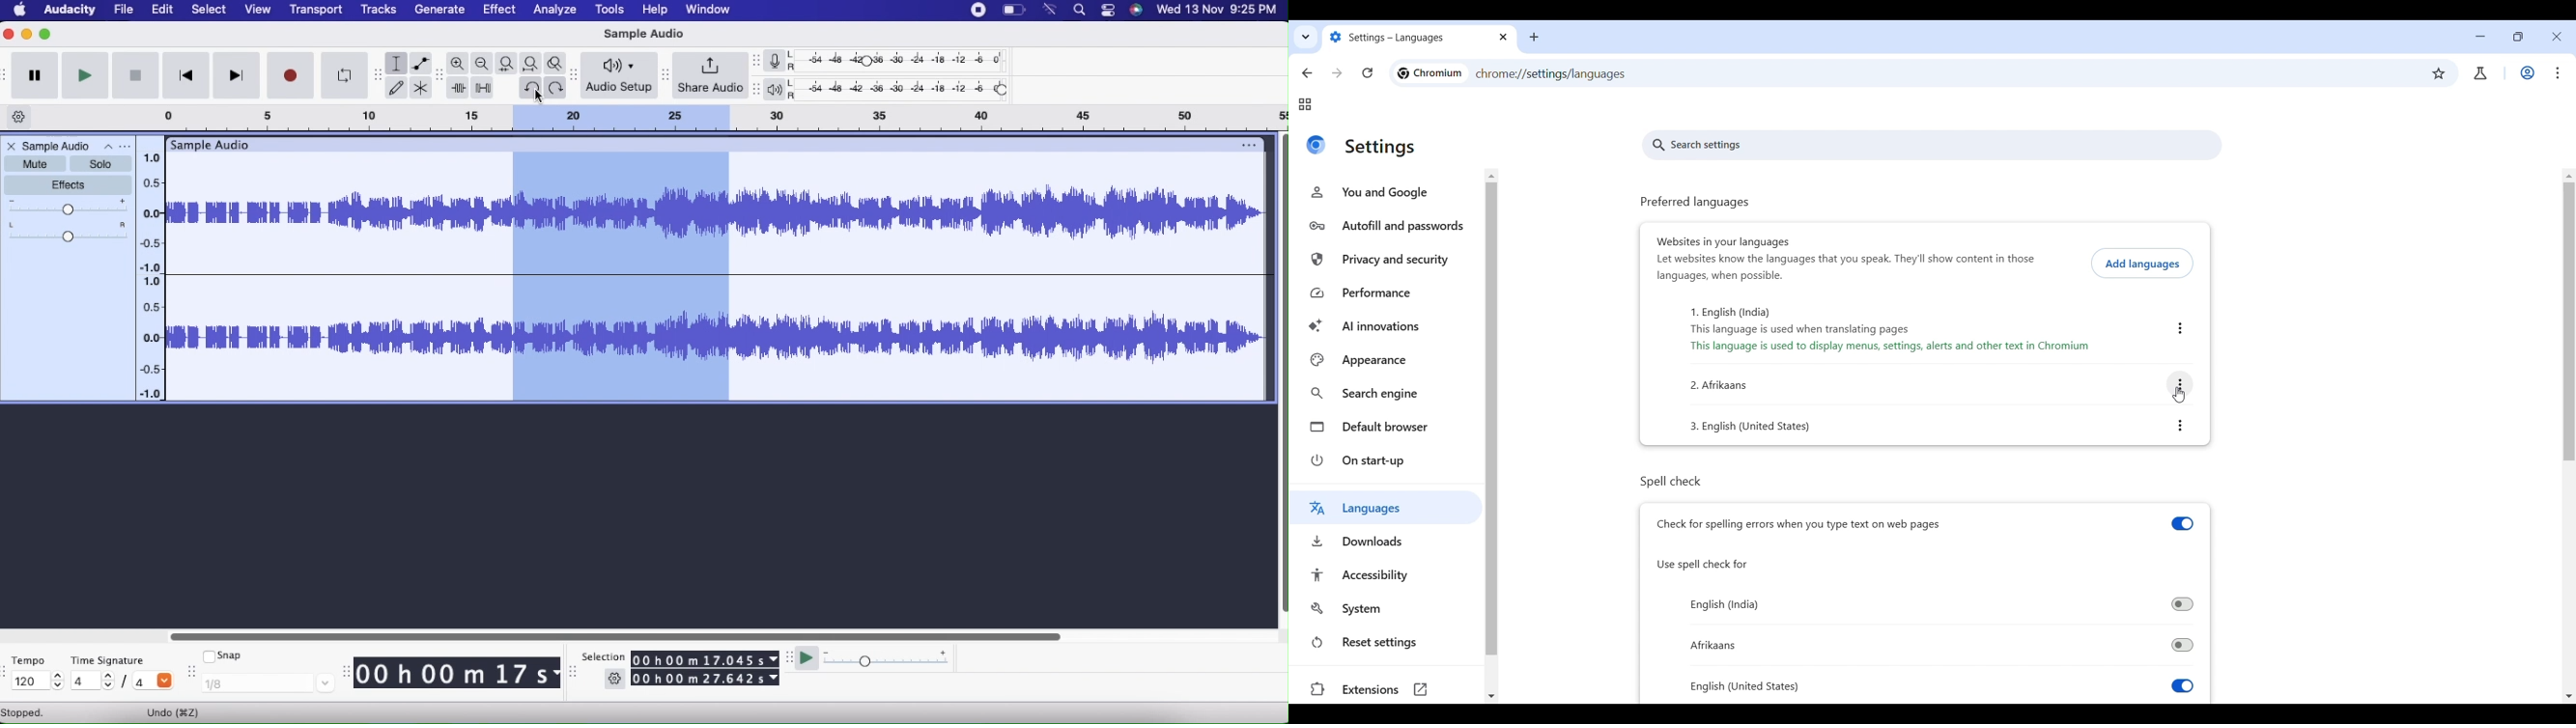  I want to click on /, so click(124, 682).